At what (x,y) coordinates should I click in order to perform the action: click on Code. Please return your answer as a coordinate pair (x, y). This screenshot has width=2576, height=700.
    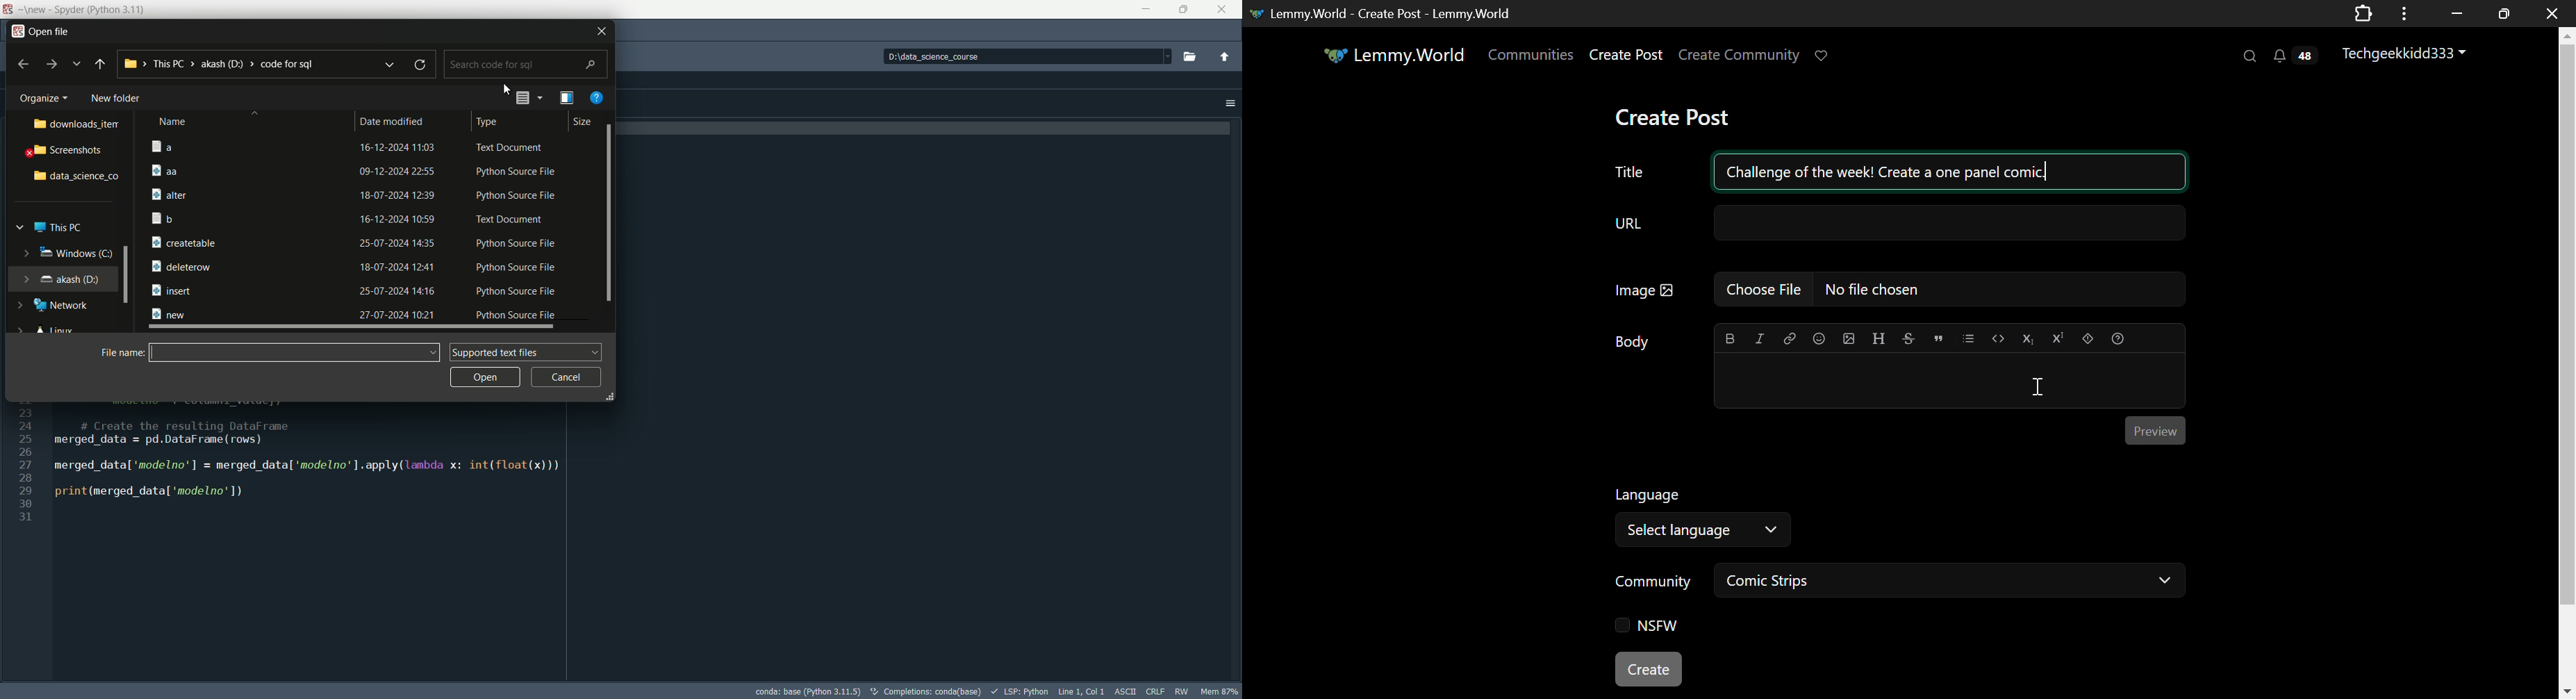
    Looking at the image, I should click on (288, 471).